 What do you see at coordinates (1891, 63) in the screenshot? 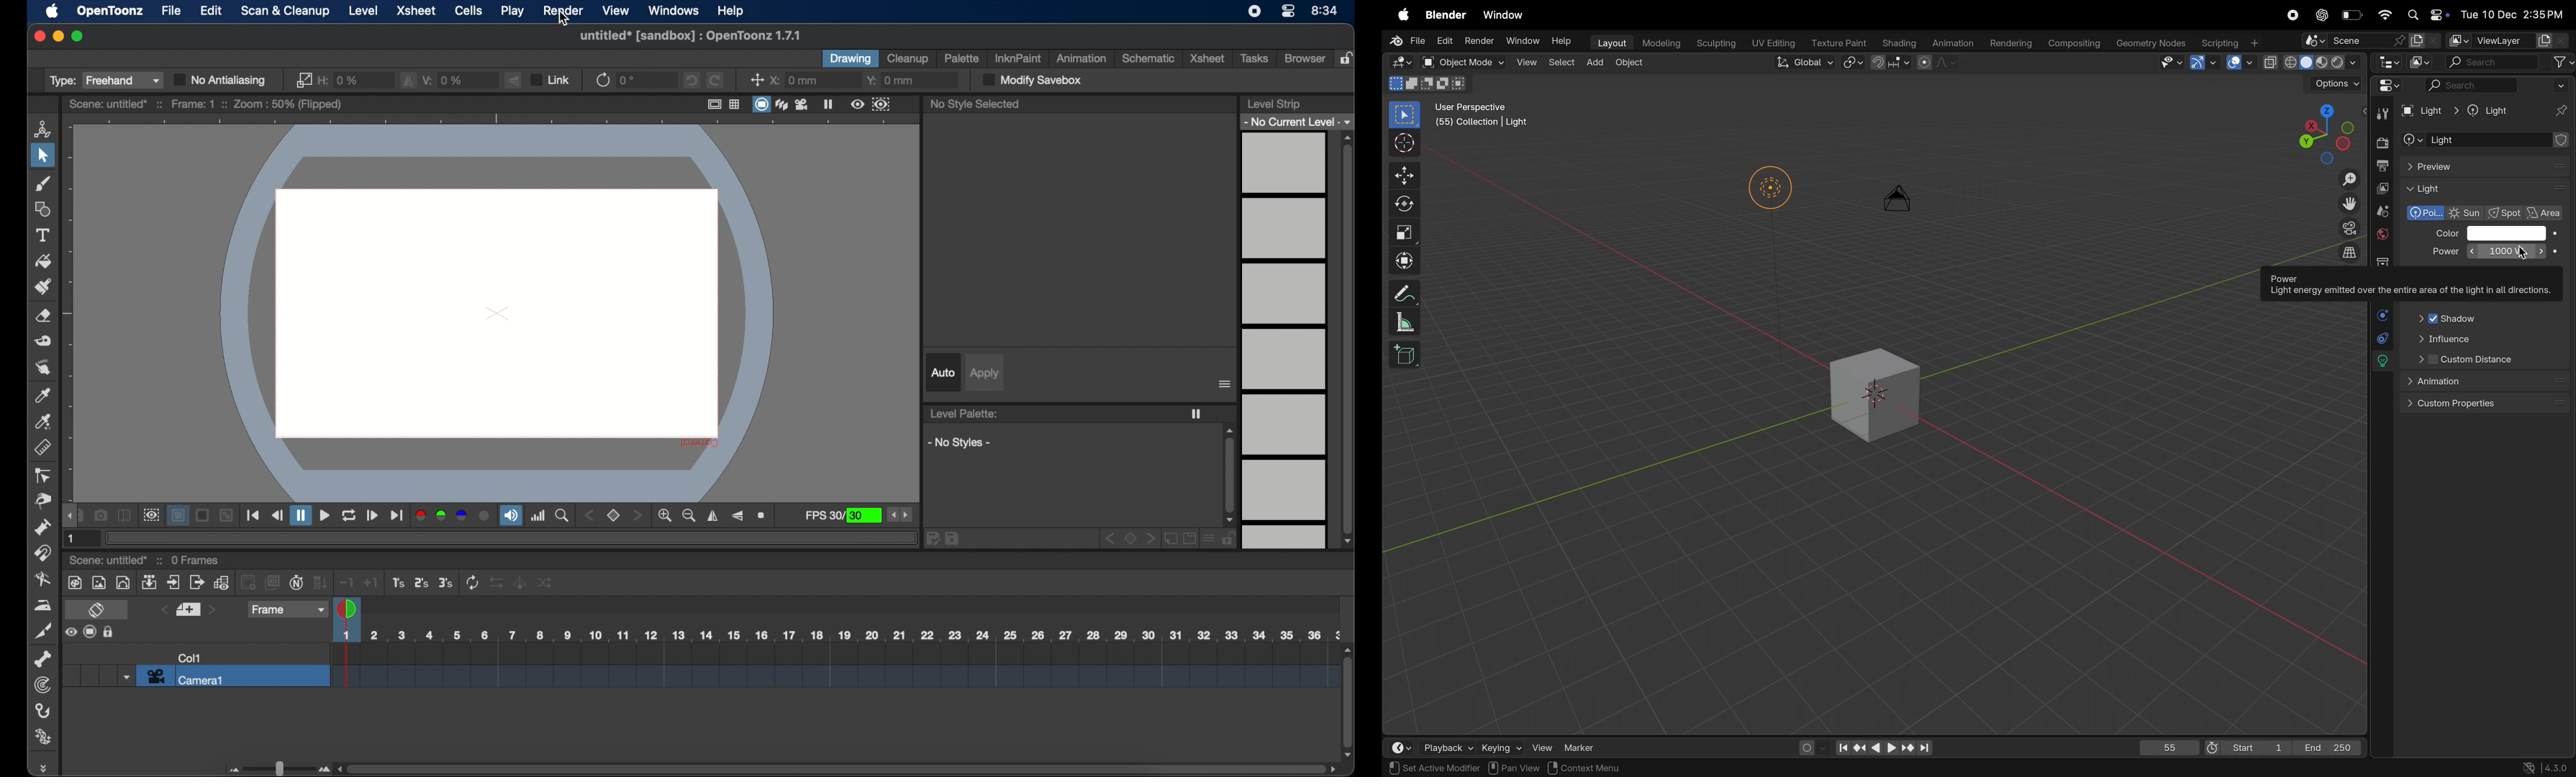
I see `snapping` at bounding box center [1891, 63].